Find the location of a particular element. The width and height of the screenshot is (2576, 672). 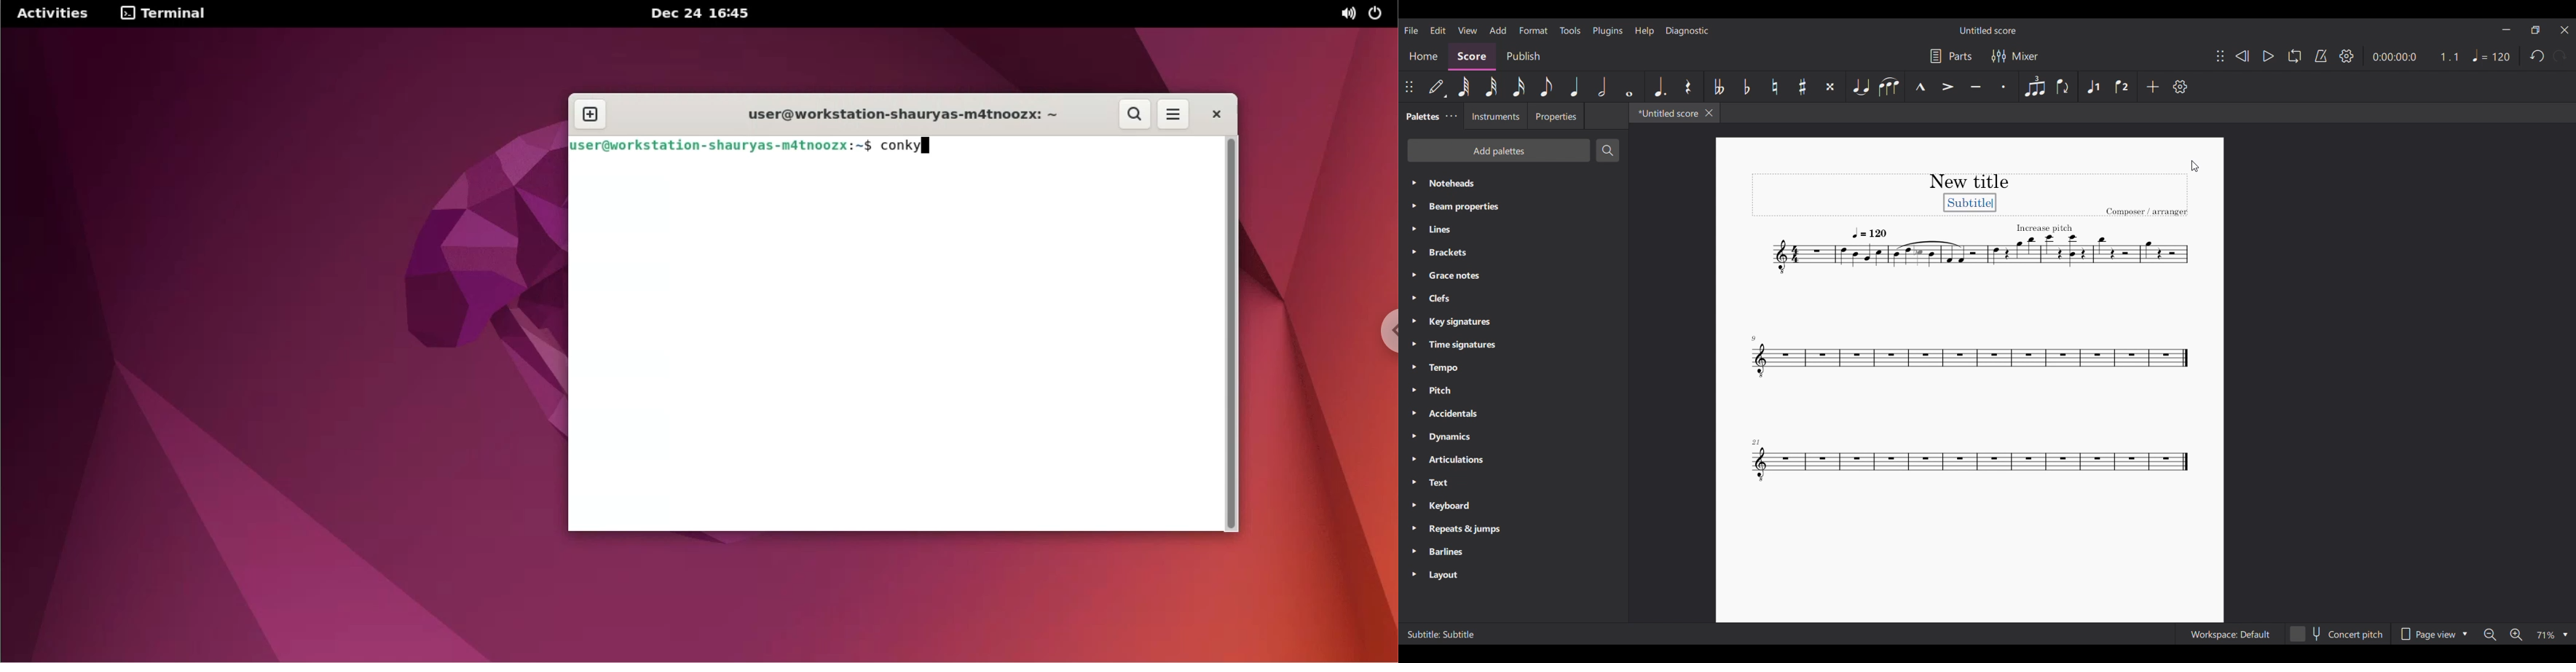

Pitch is located at coordinates (1513, 390).